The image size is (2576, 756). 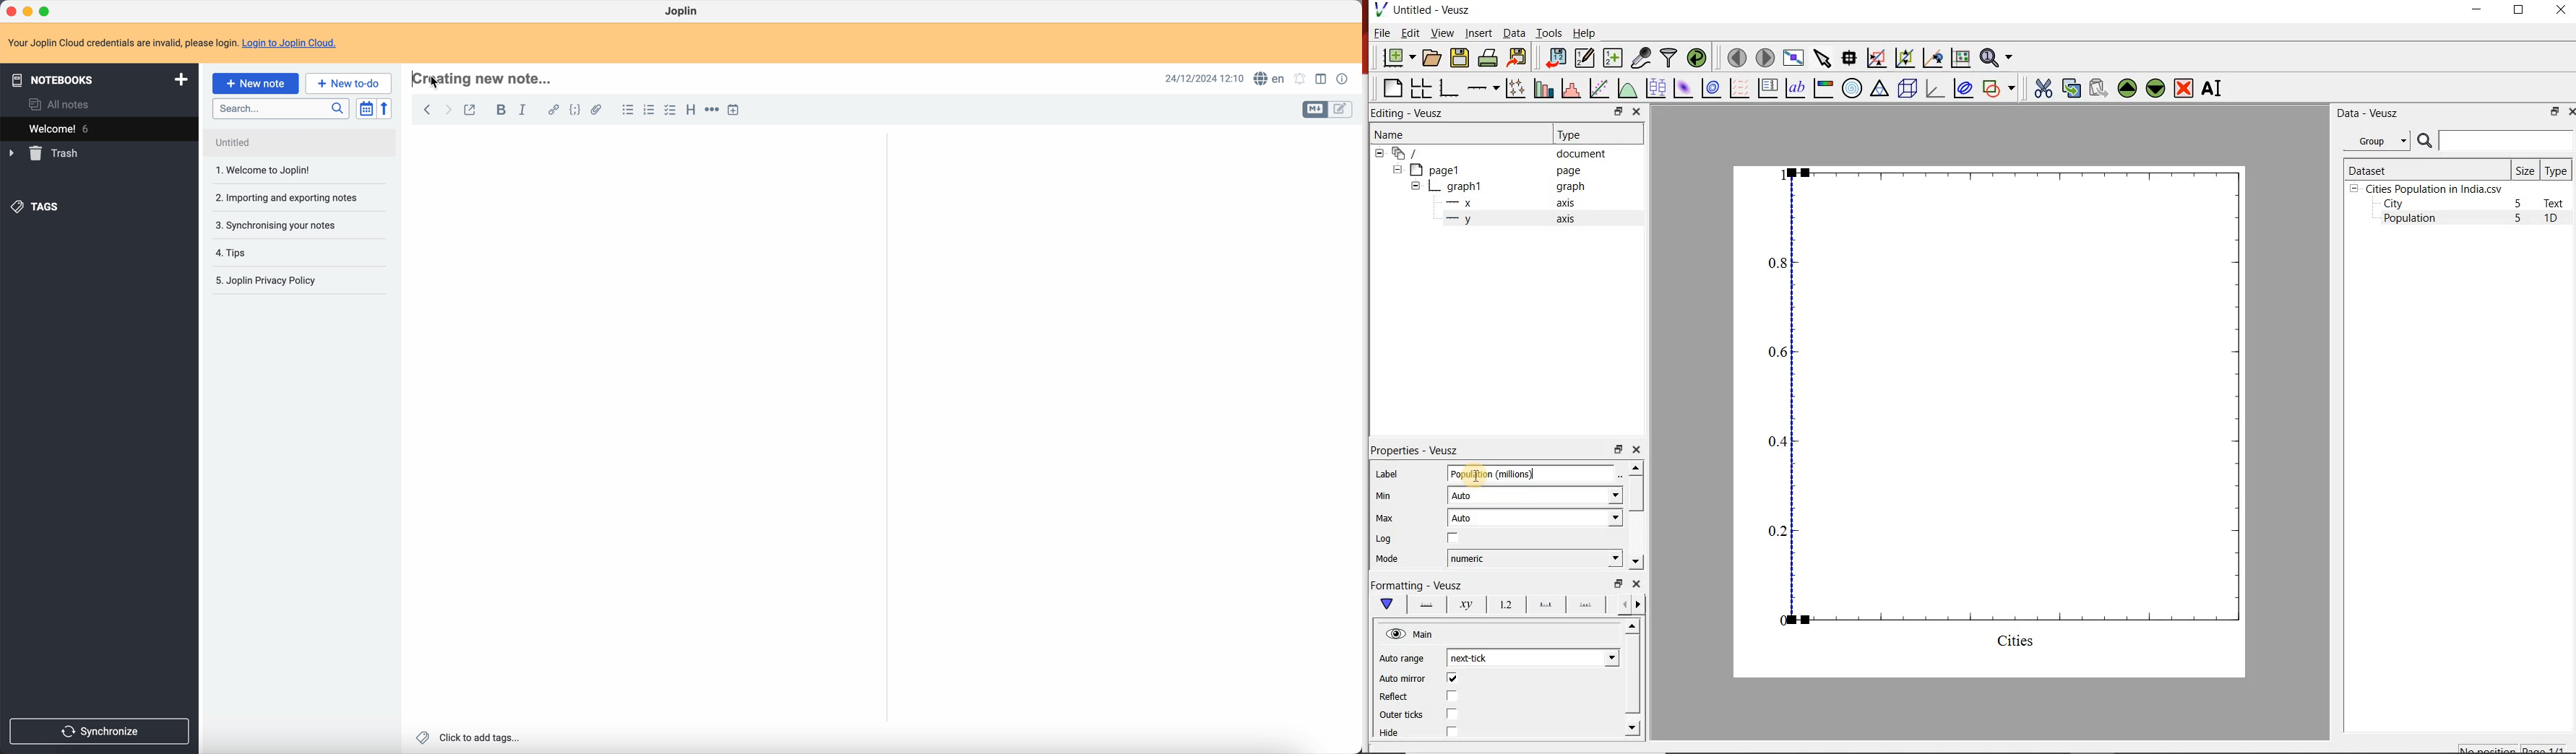 I want to click on fit a function to data, so click(x=1598, y=87).